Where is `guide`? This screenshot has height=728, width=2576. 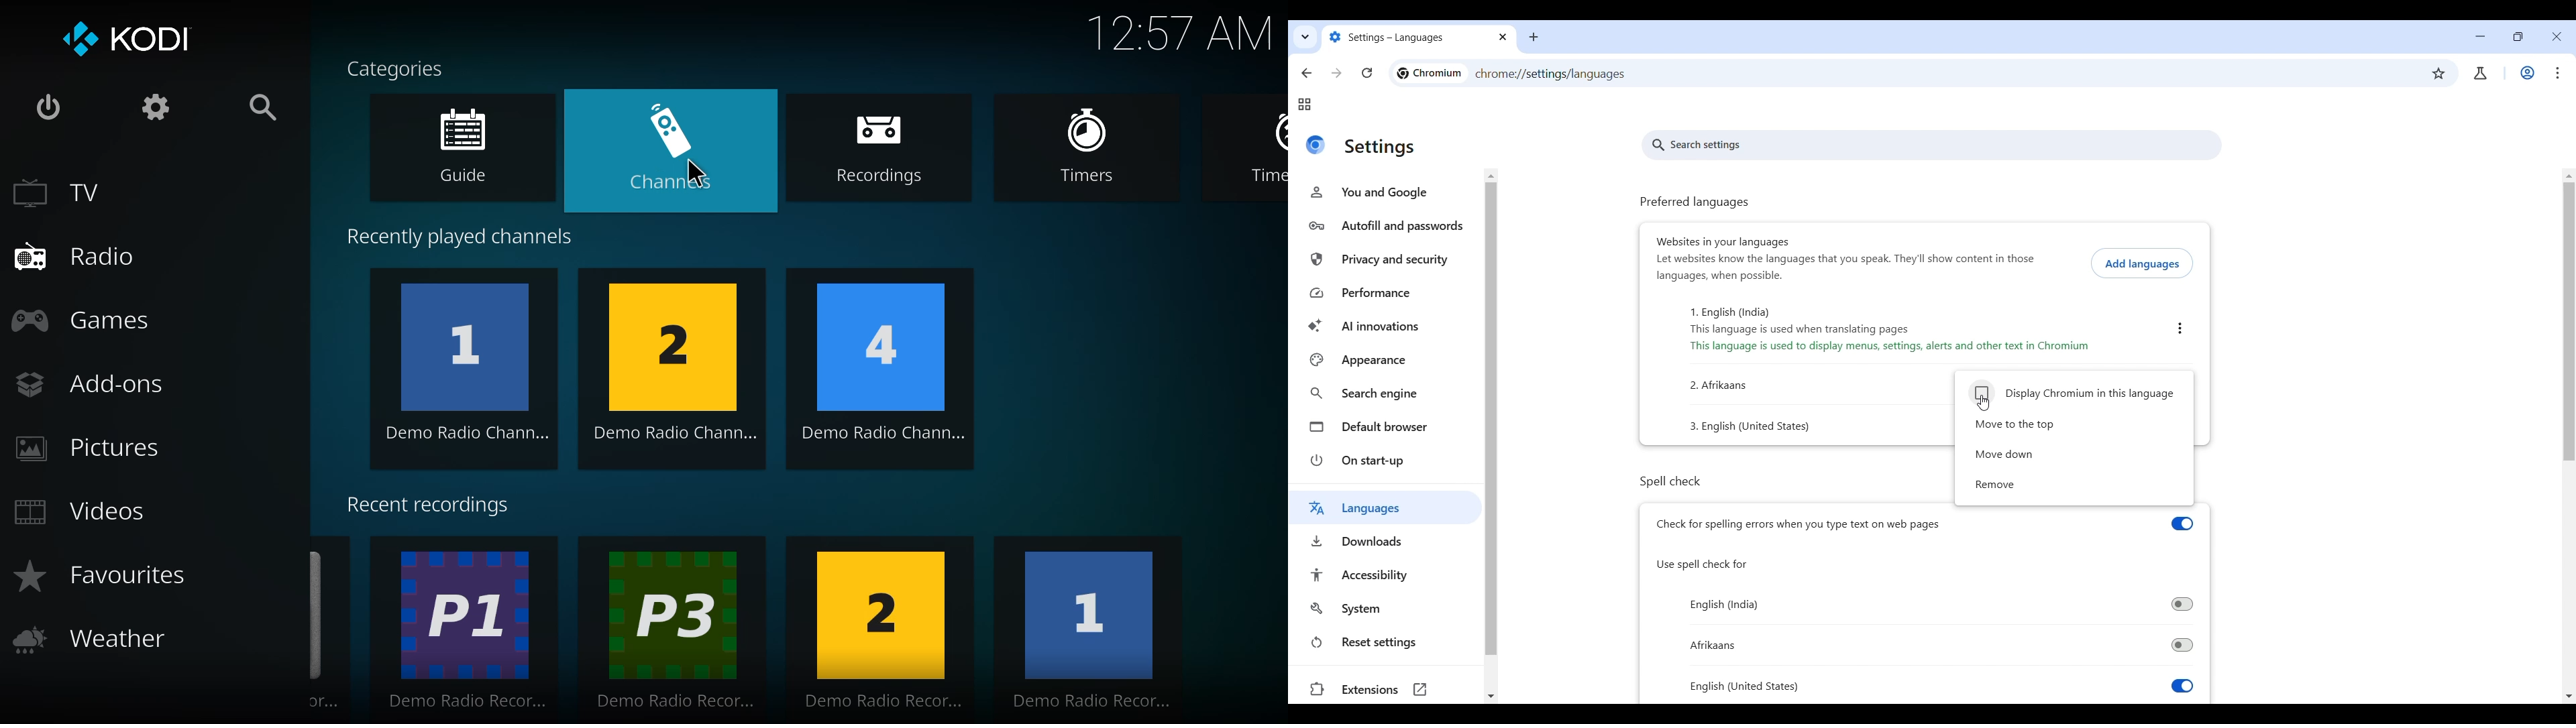 guide is located at coordinates (475, 148).